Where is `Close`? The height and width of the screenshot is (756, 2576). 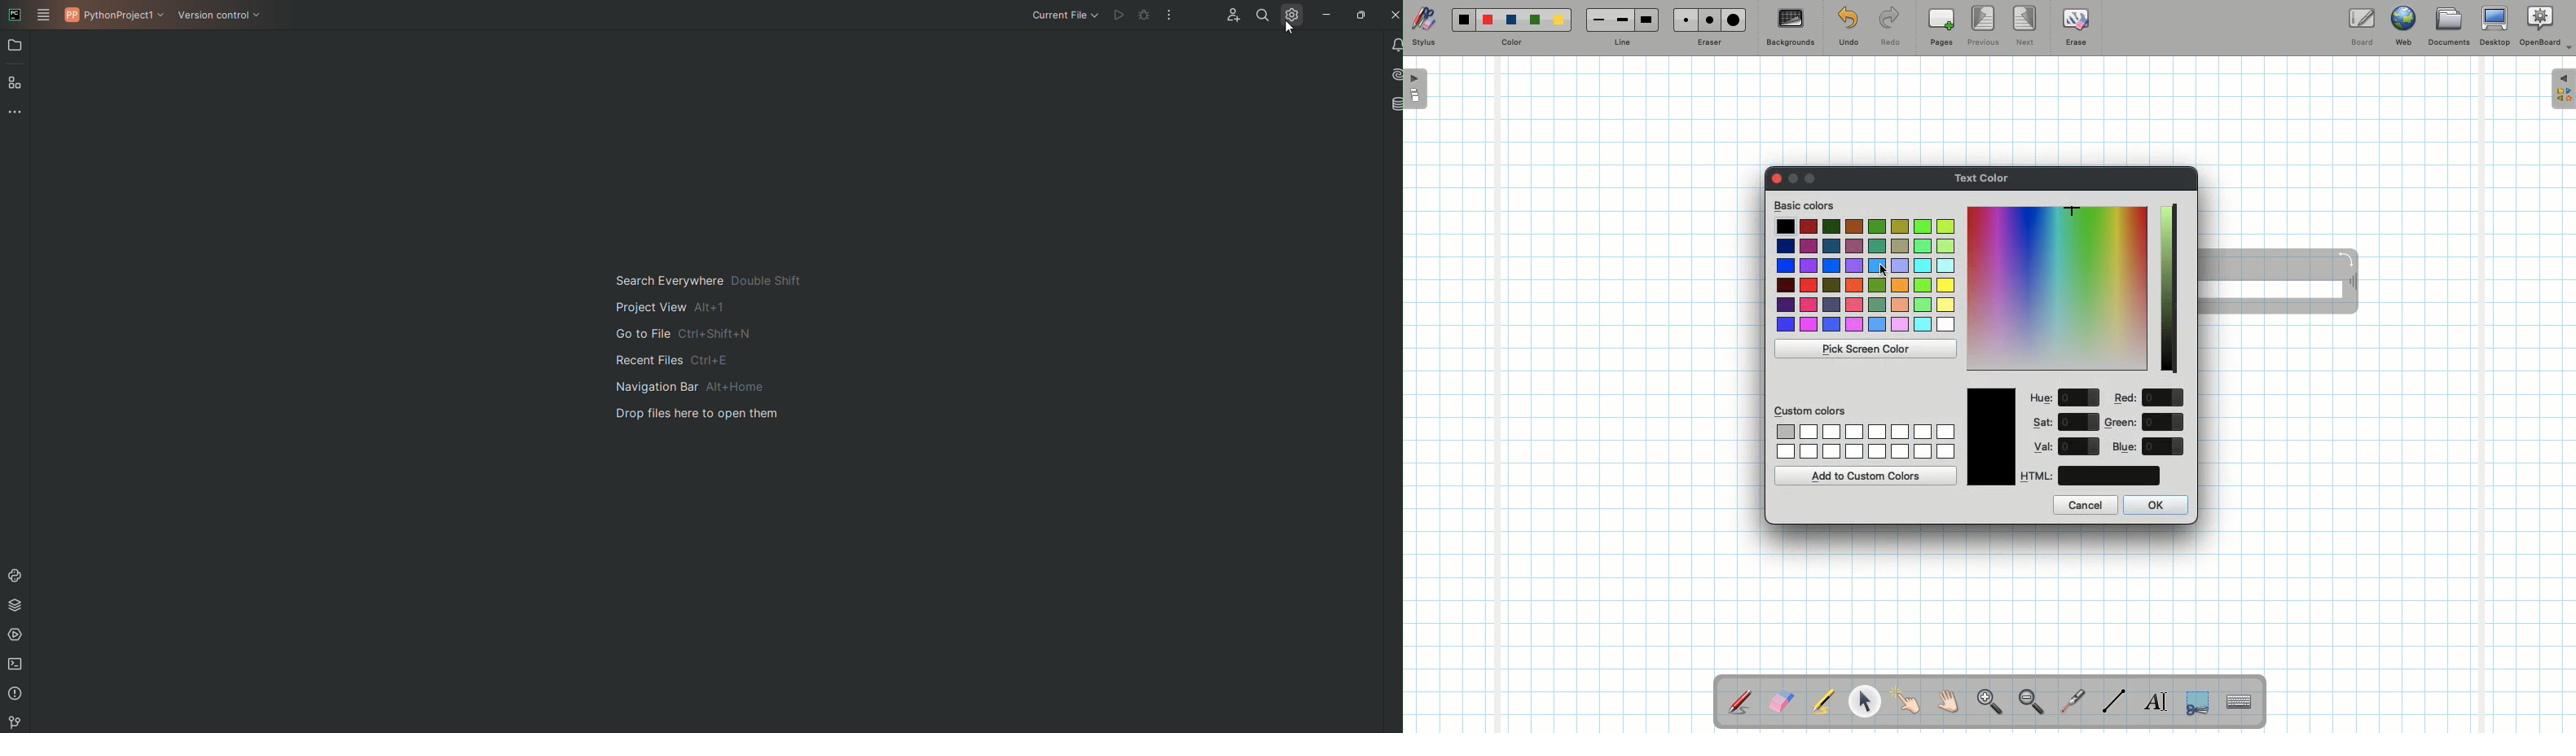 Close is located at coordinates (1393, 14).